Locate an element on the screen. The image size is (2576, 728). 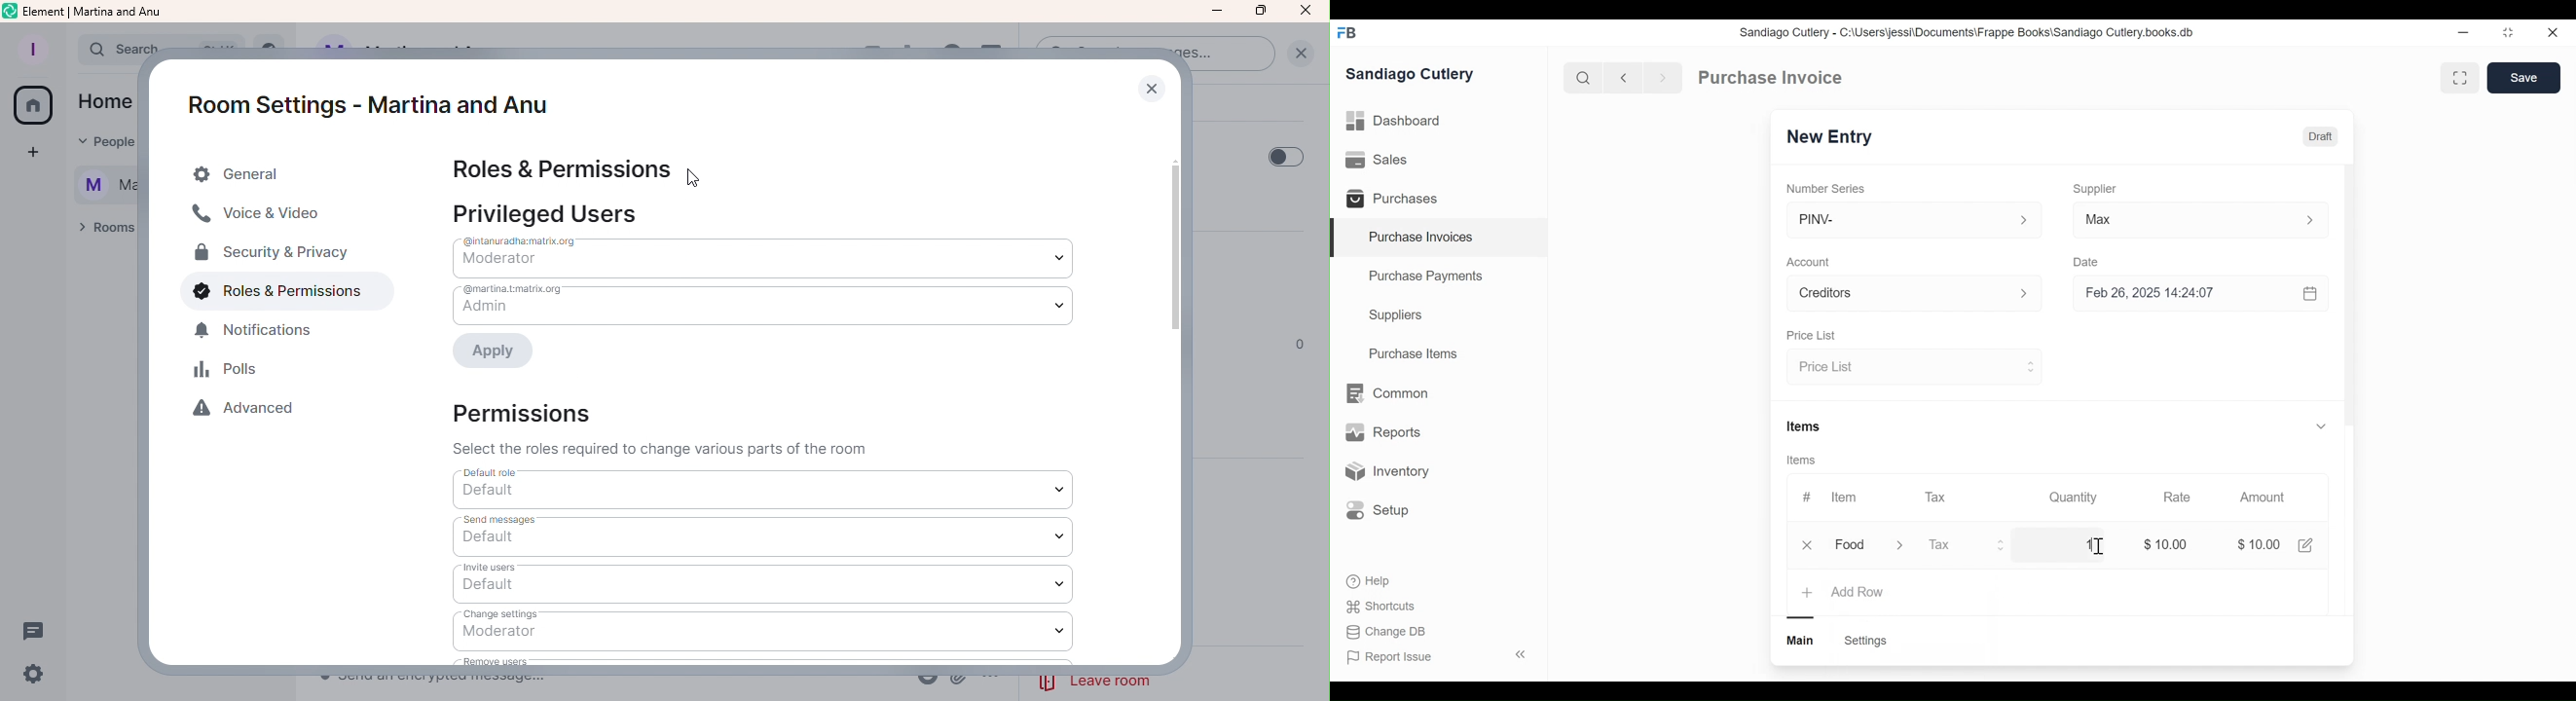
Dashboard is located at coordinates (1395, 121).